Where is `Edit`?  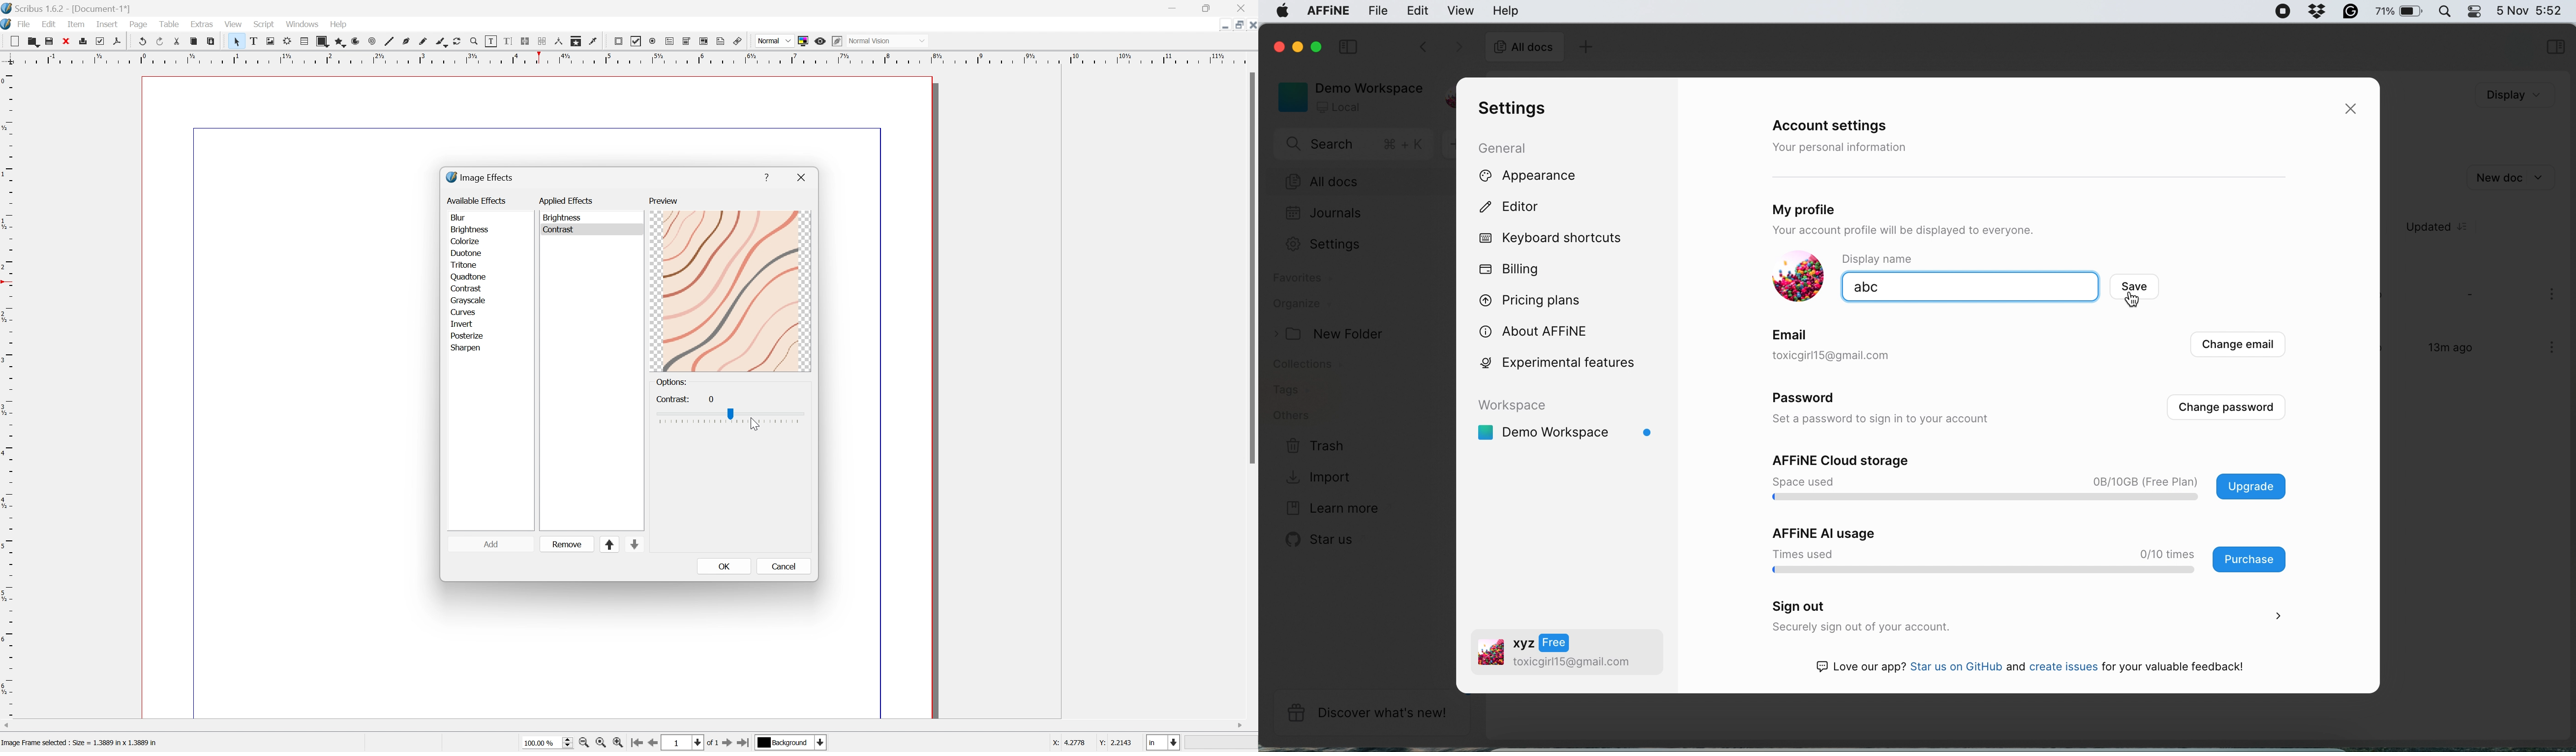
Edit is located at coordinates (48, 24).